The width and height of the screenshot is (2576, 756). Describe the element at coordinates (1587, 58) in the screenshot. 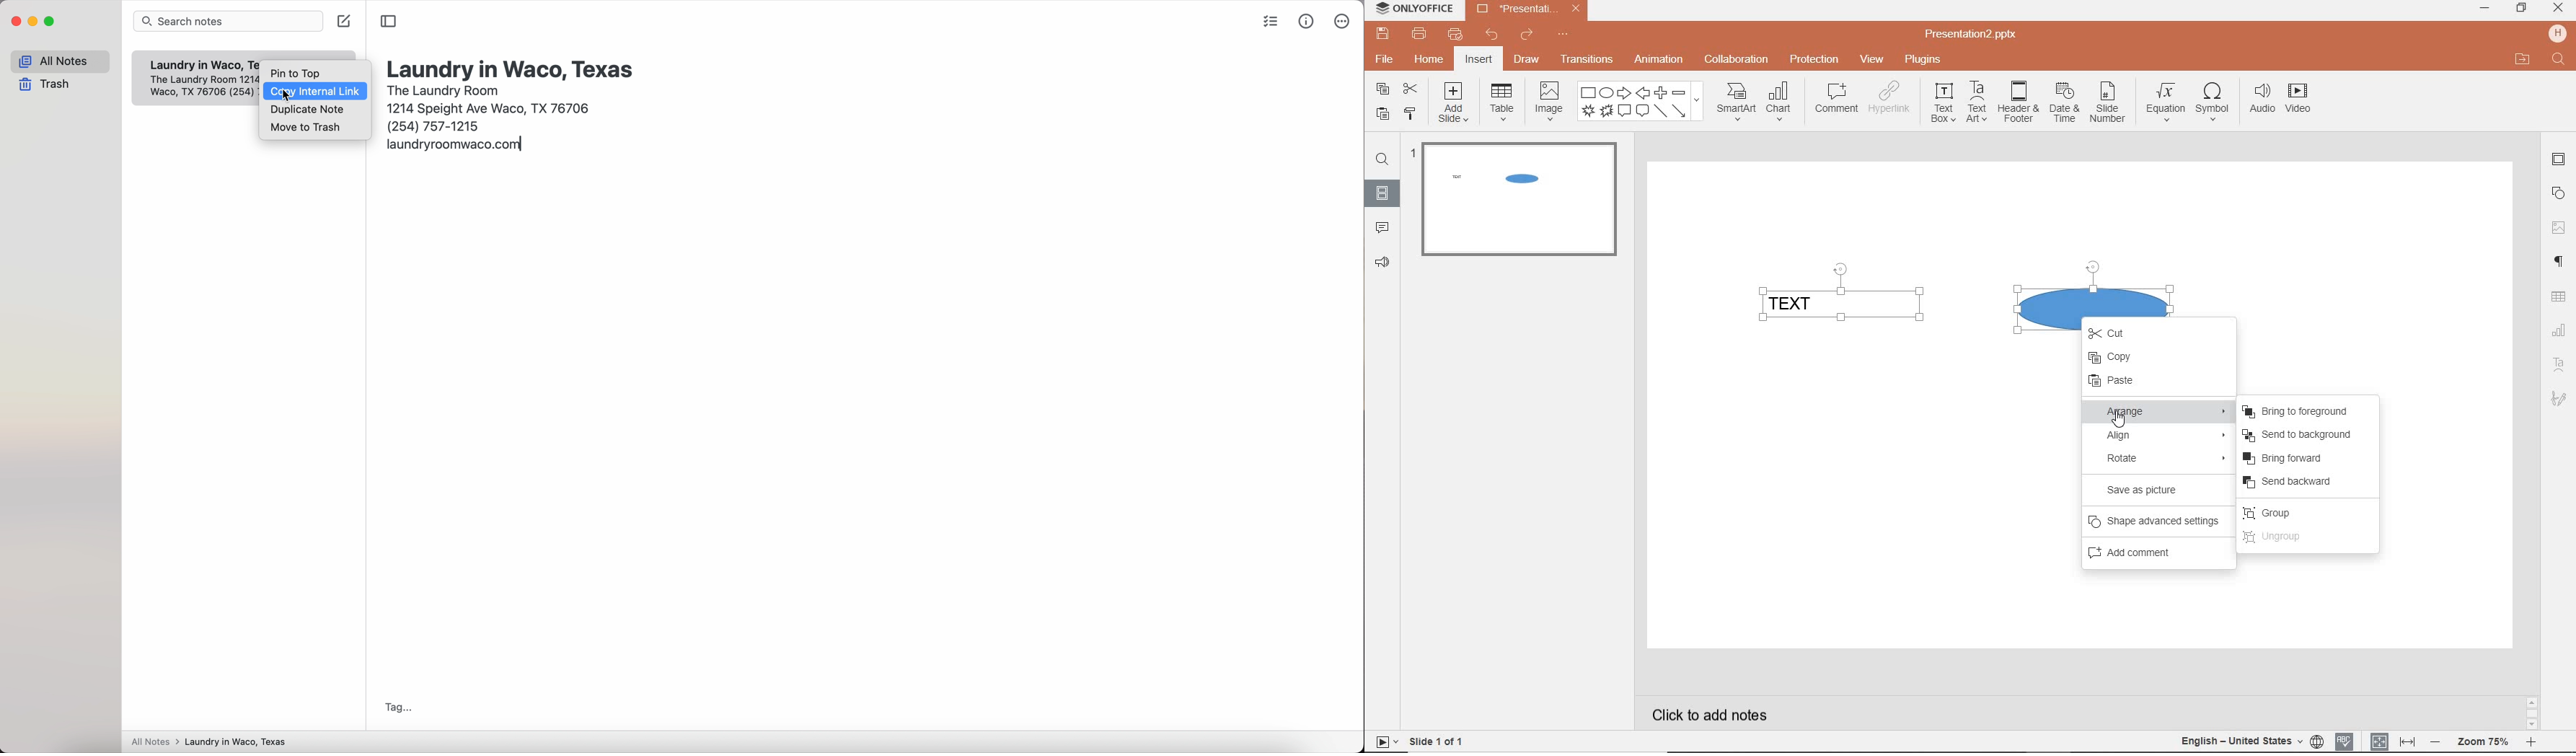

I see `transitions` at that location.